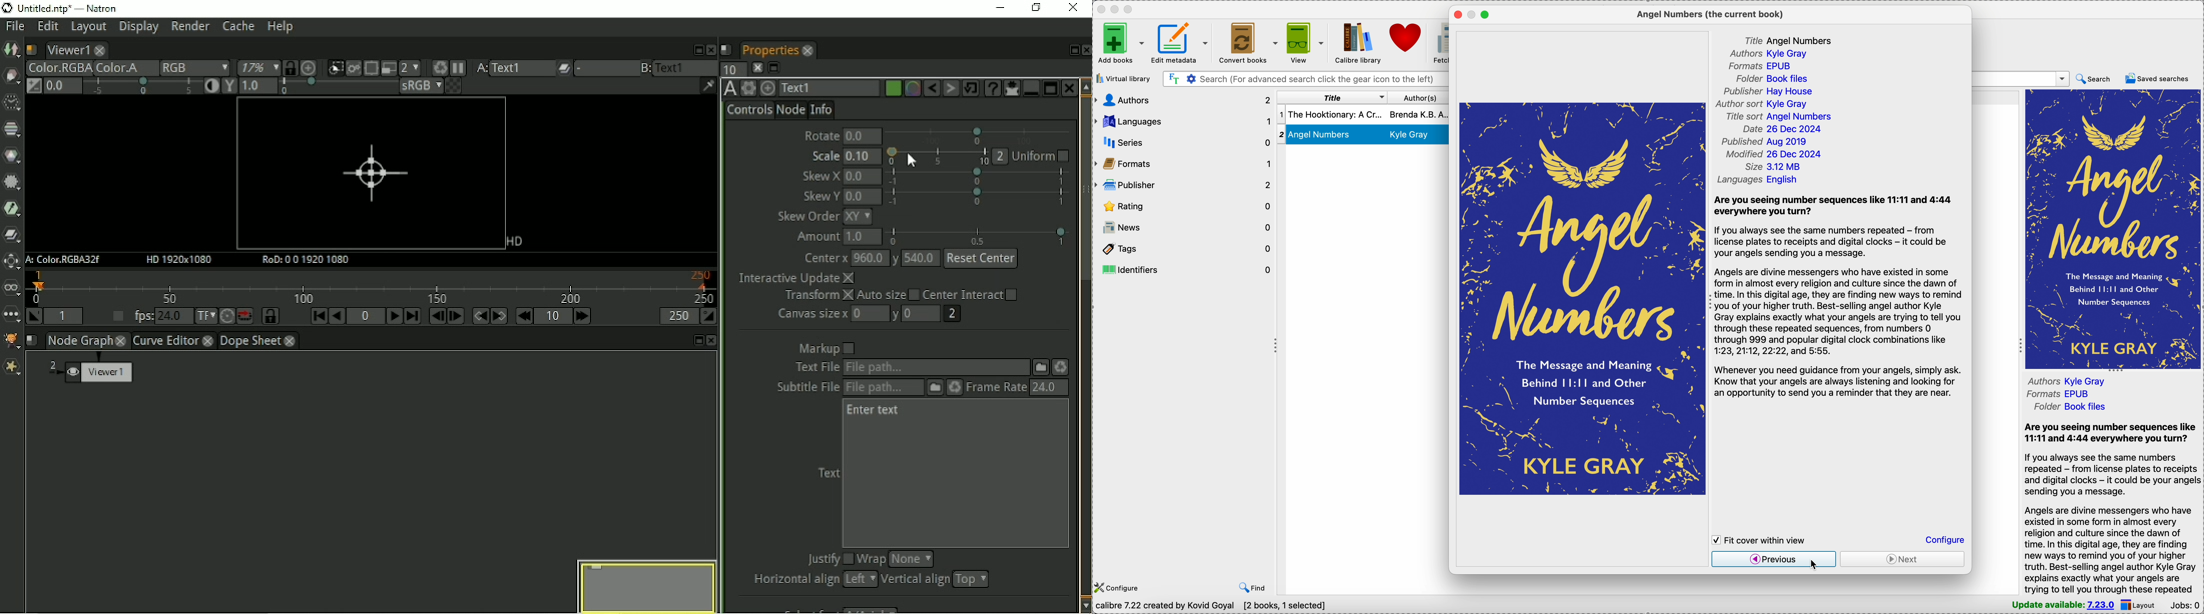  I want to click on modified, so click(1779, 155).